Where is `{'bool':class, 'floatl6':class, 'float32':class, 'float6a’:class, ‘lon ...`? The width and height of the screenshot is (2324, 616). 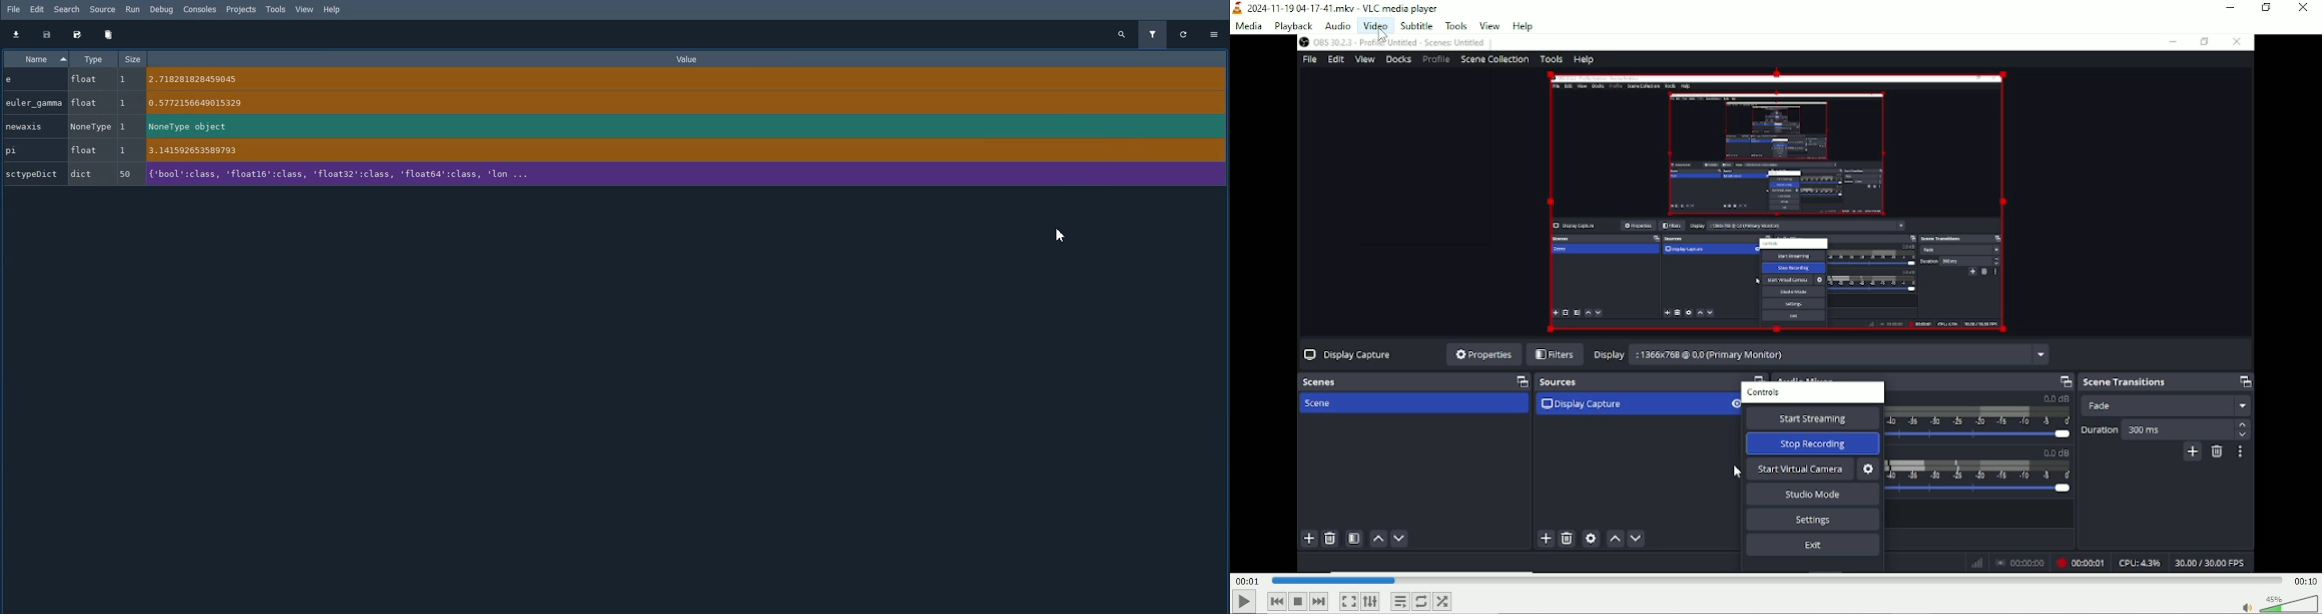 {'bool':class, 'floatl6':class, 'float32':class, 'float6a’:class, ‘lon ... is located at coordinates (674, 174).